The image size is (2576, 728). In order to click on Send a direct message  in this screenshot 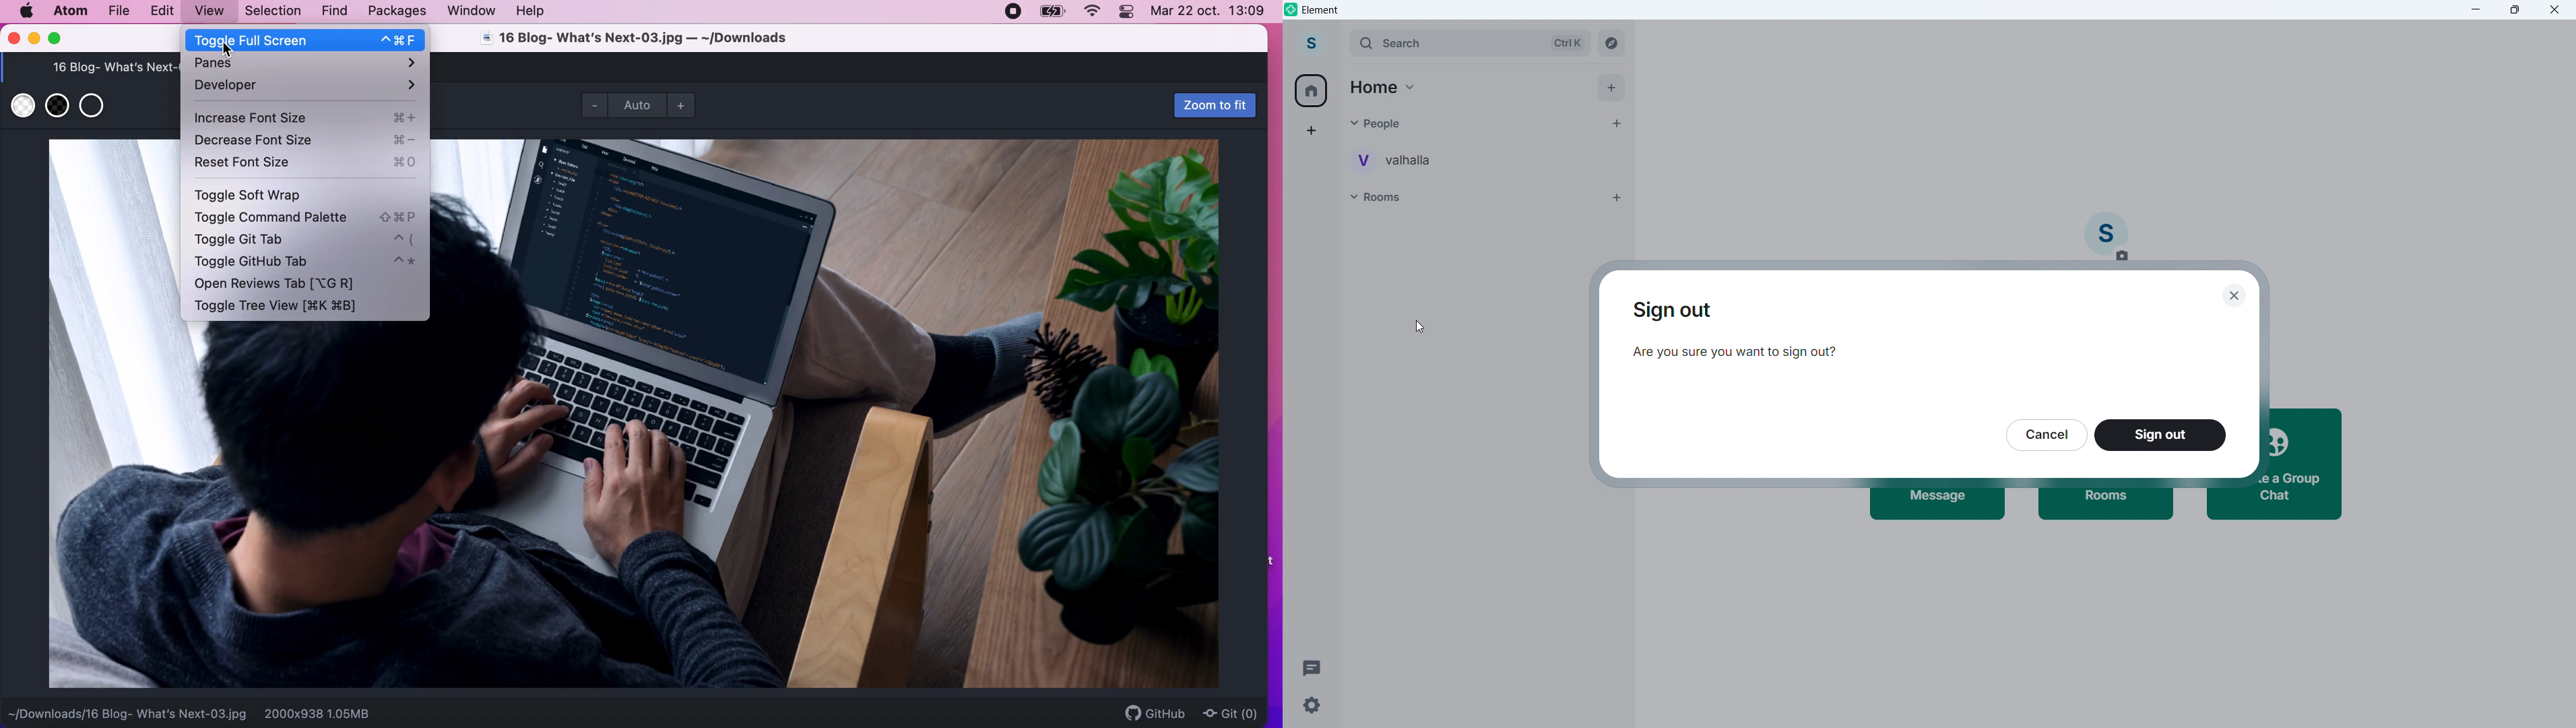, I will do `click(1941, 506)`.